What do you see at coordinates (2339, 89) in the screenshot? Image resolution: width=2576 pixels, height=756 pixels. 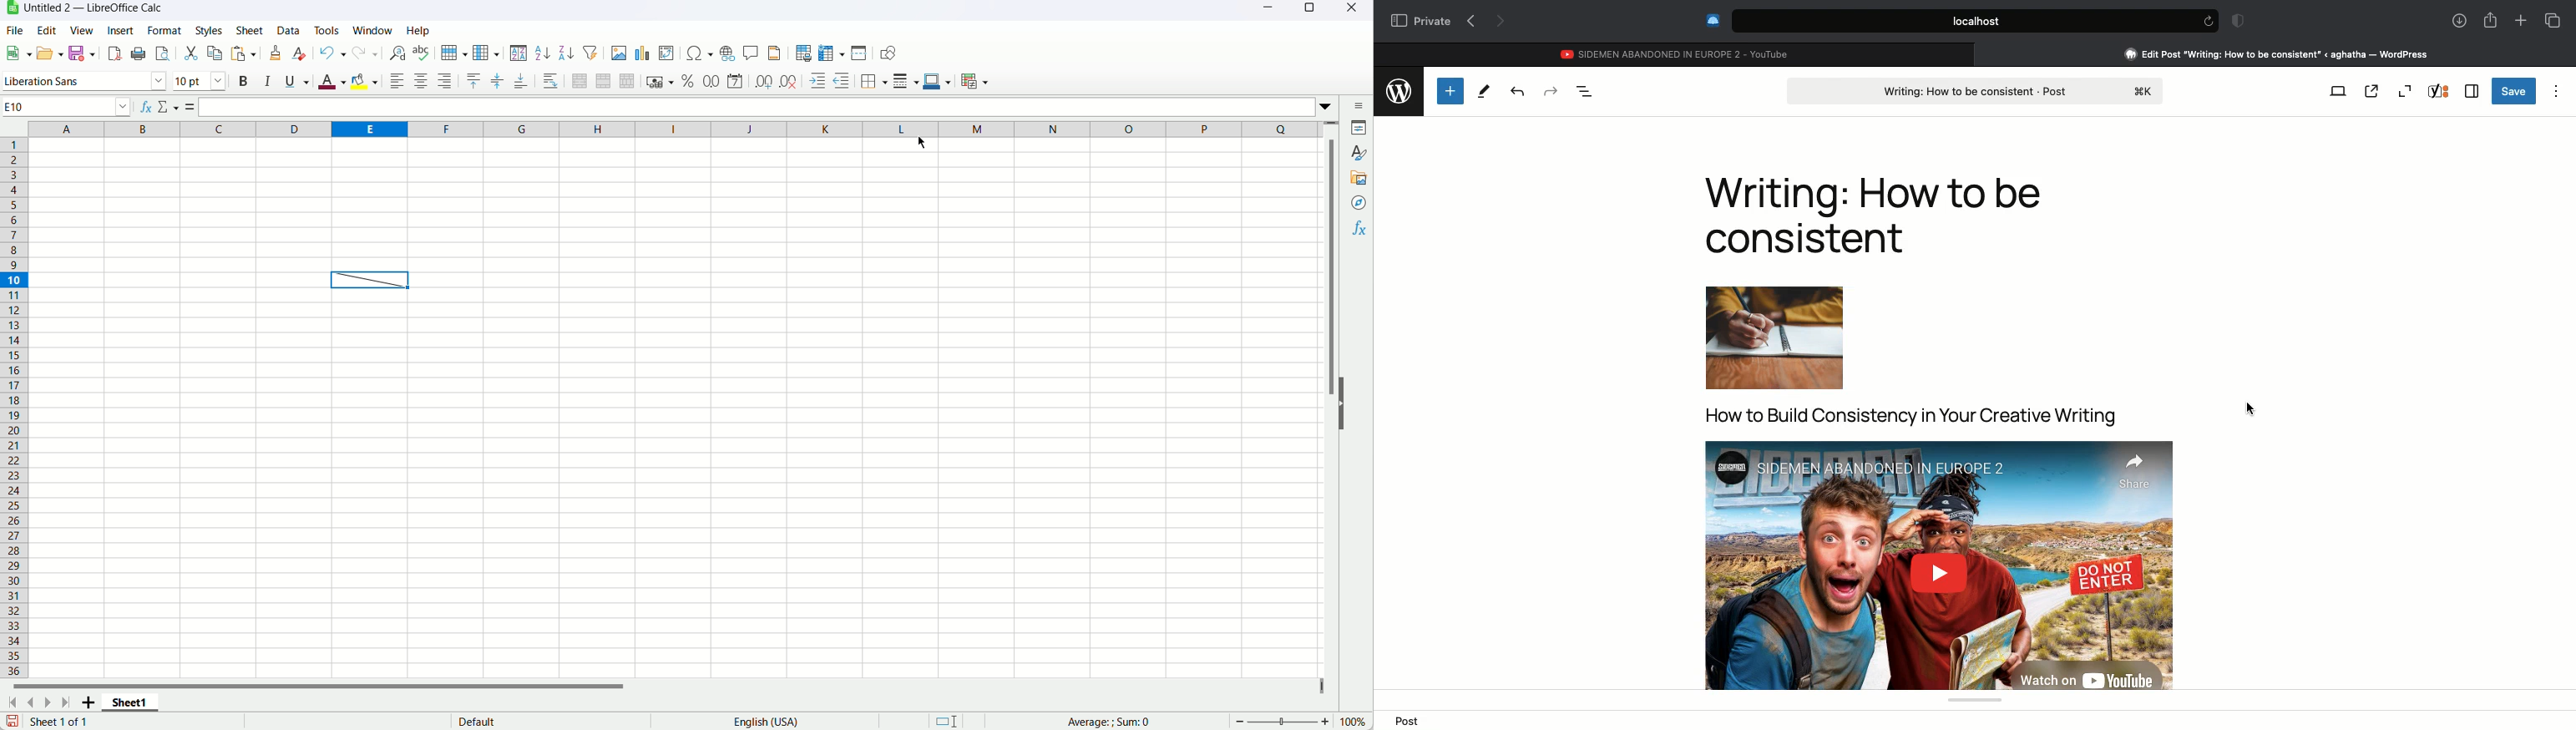 I see `View` at bounding box center [2339, 89].